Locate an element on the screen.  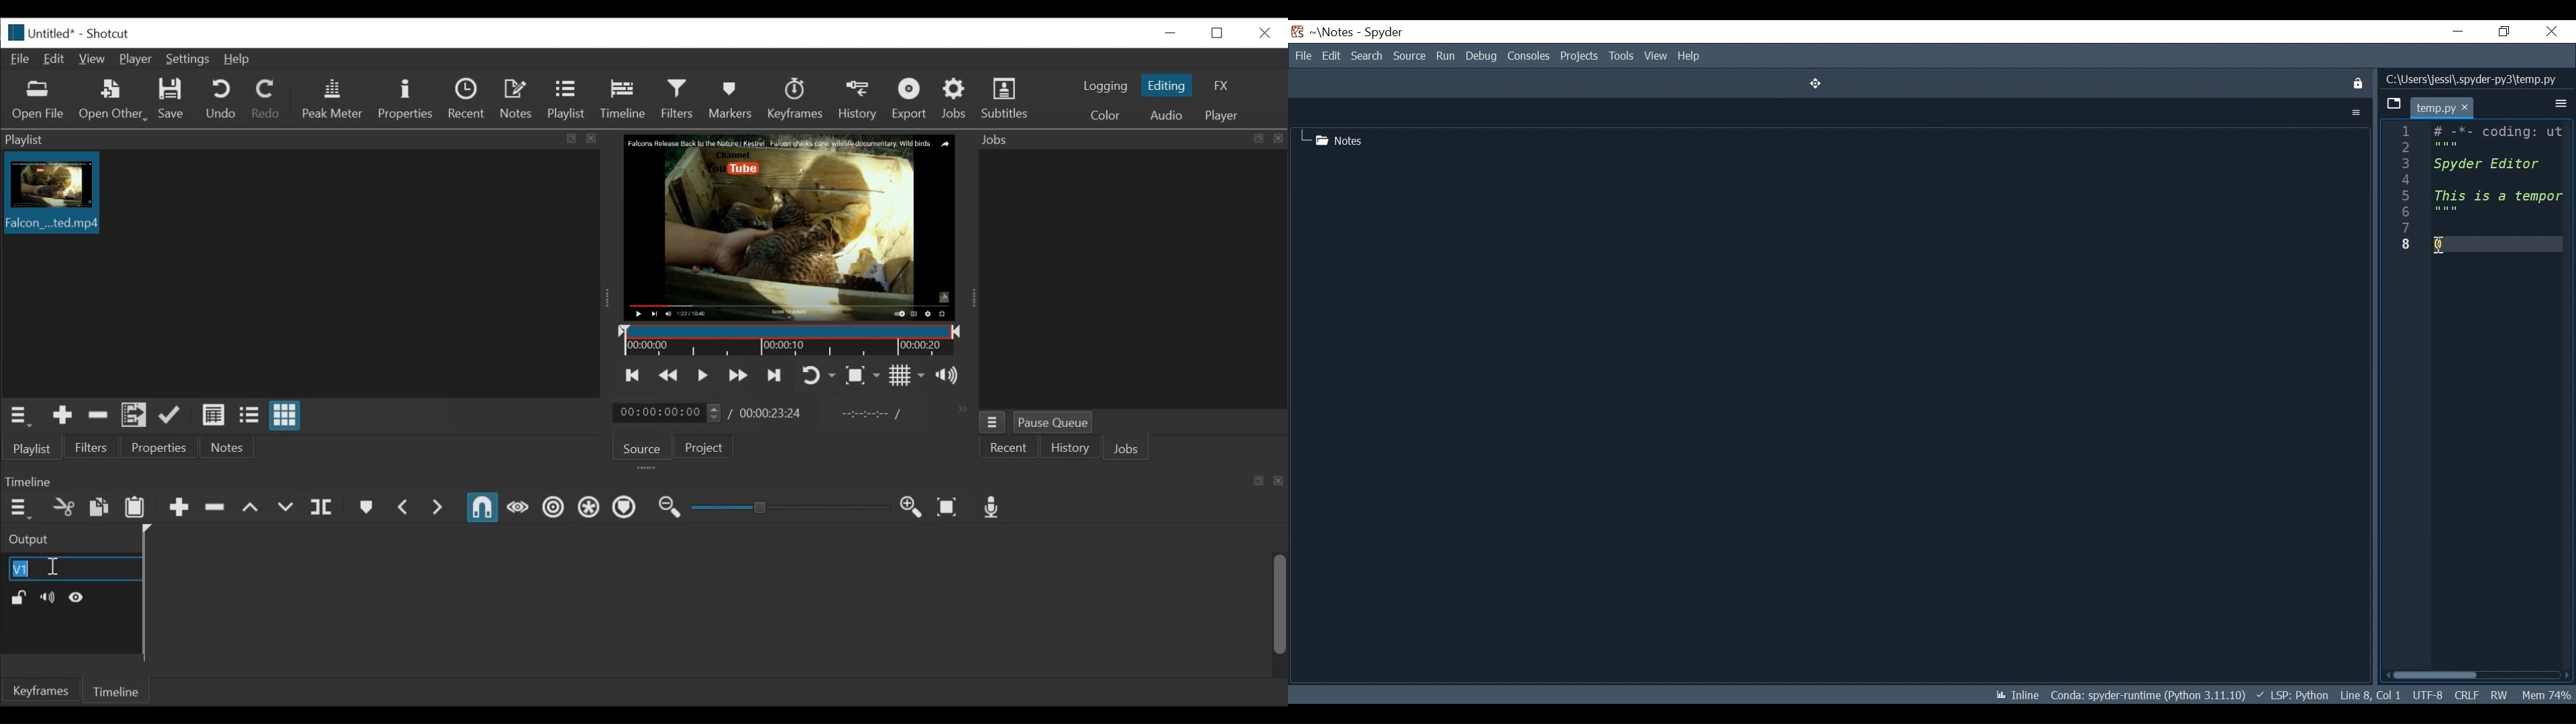
vertical scroll bar is located at coordinates (1268, 611).